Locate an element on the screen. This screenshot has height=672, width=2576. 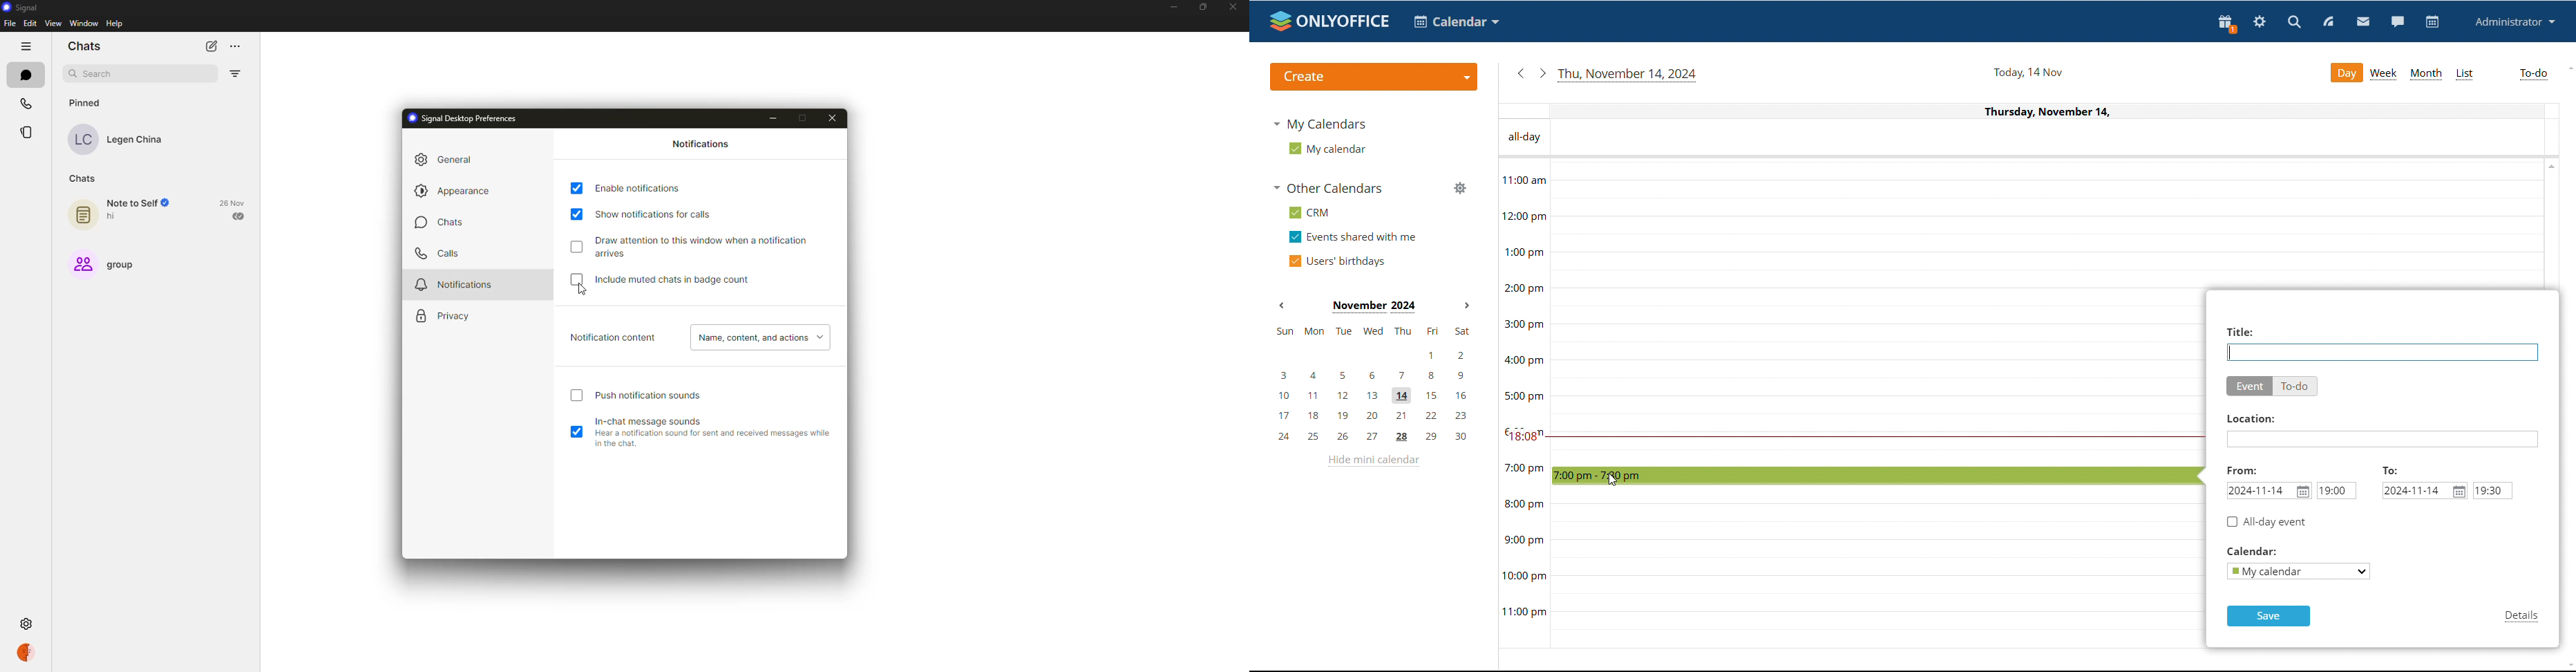
settings is located at coordinates (2260, 23).